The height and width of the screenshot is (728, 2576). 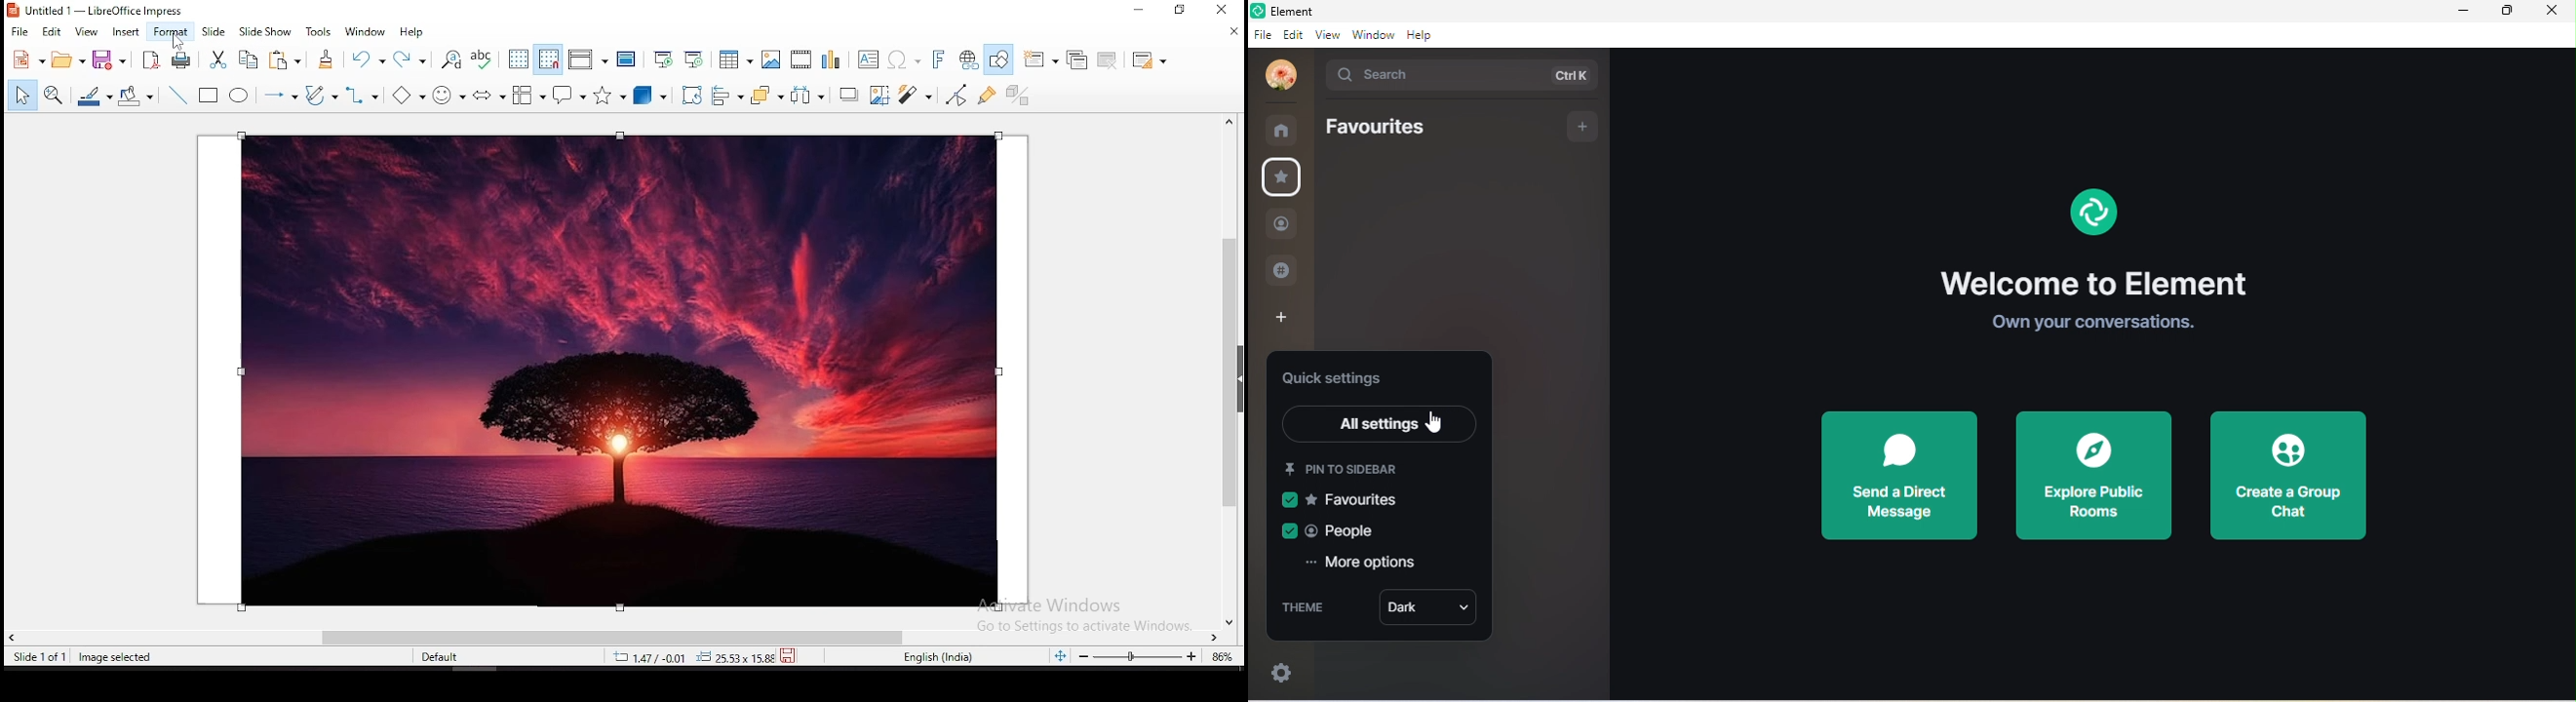 I want to click on save, so click(x=109, y=58).